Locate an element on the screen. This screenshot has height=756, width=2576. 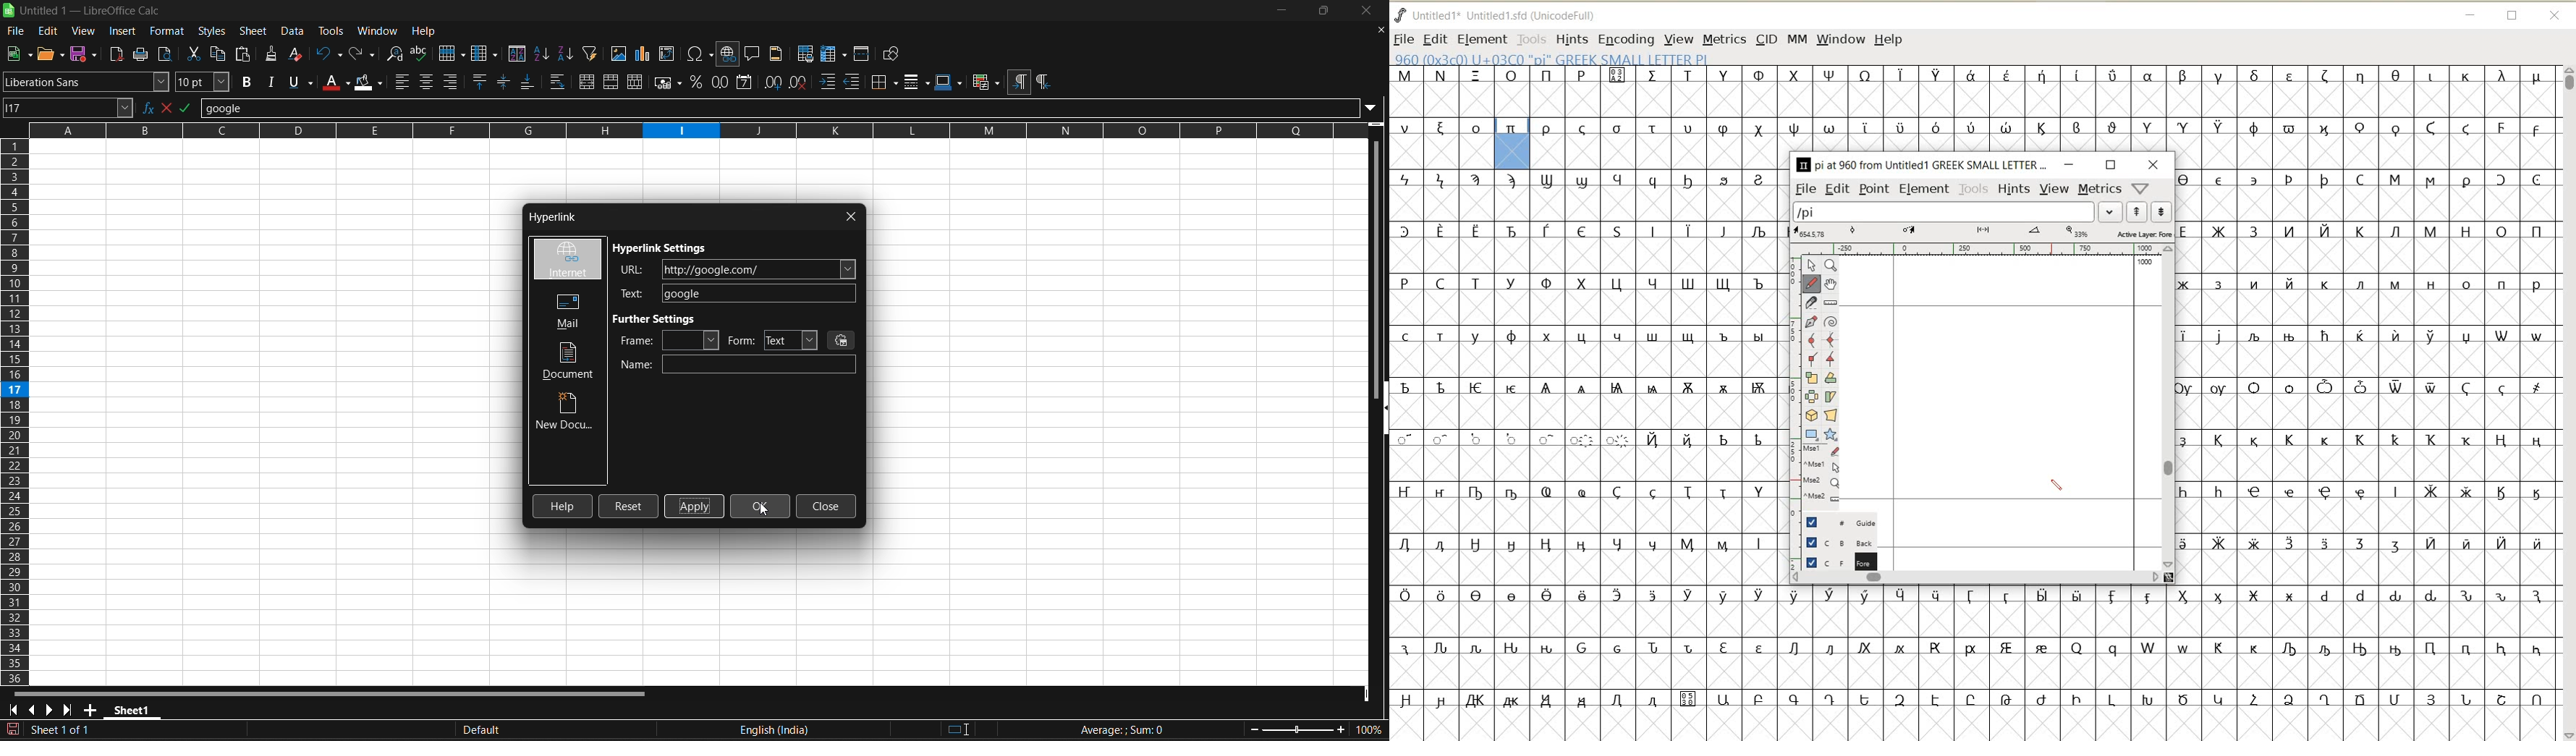
METRICS is located at coordinates (1724, 38).